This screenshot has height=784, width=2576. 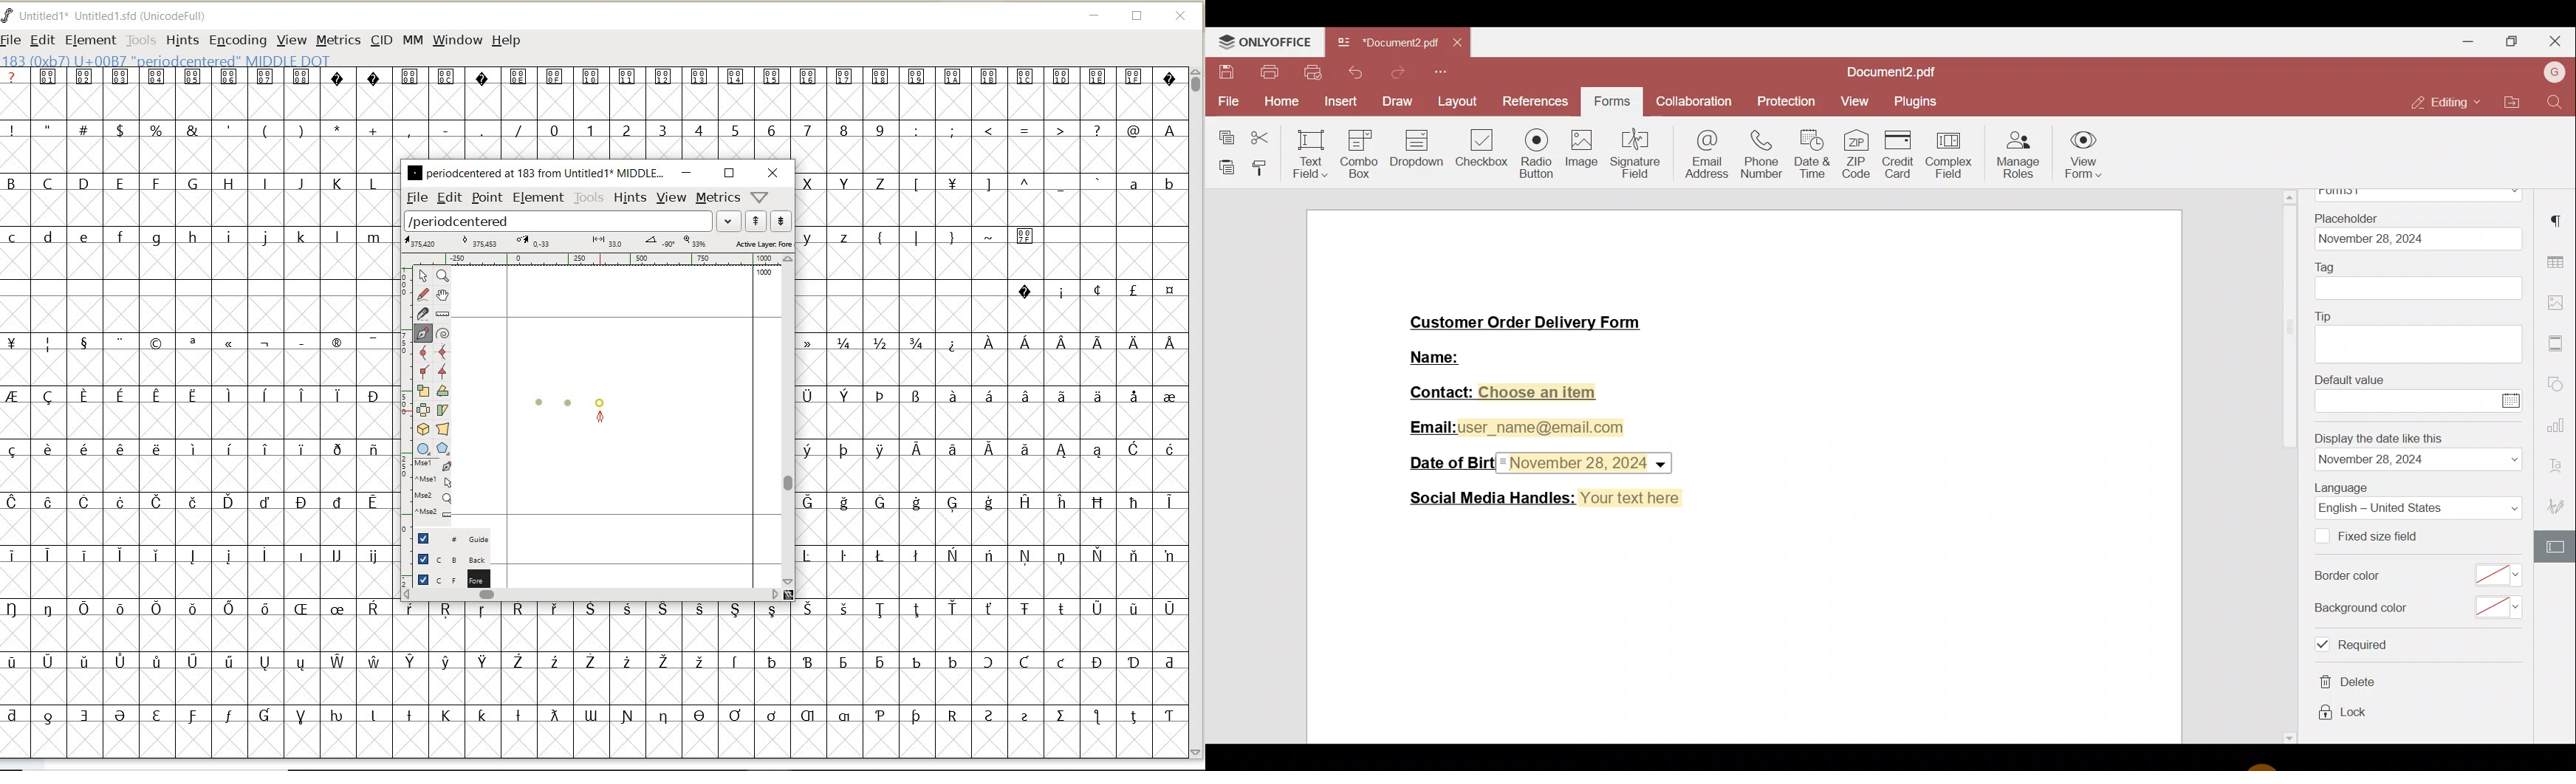 I want to click on special characters, so click(x=993, y=462).